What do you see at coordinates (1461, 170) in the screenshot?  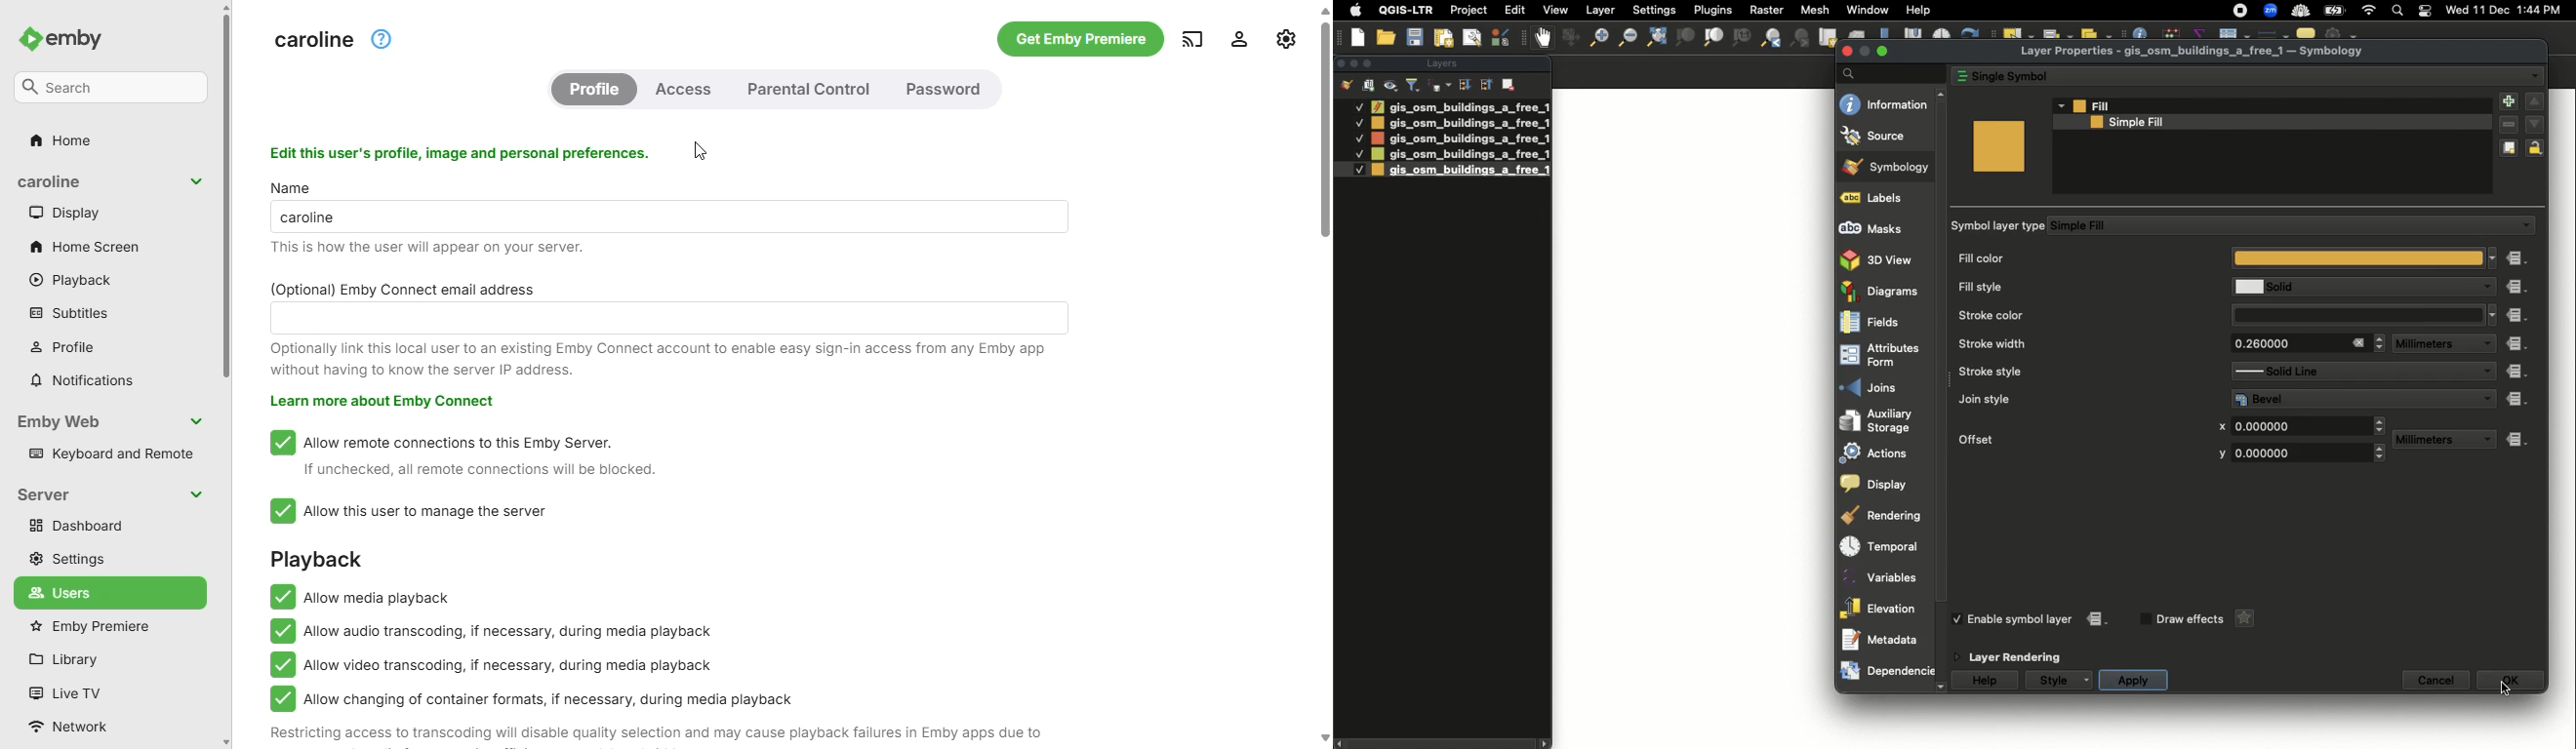 I see `gis_osm_buildings_a_free_1` at bounding box center [1461, 170].